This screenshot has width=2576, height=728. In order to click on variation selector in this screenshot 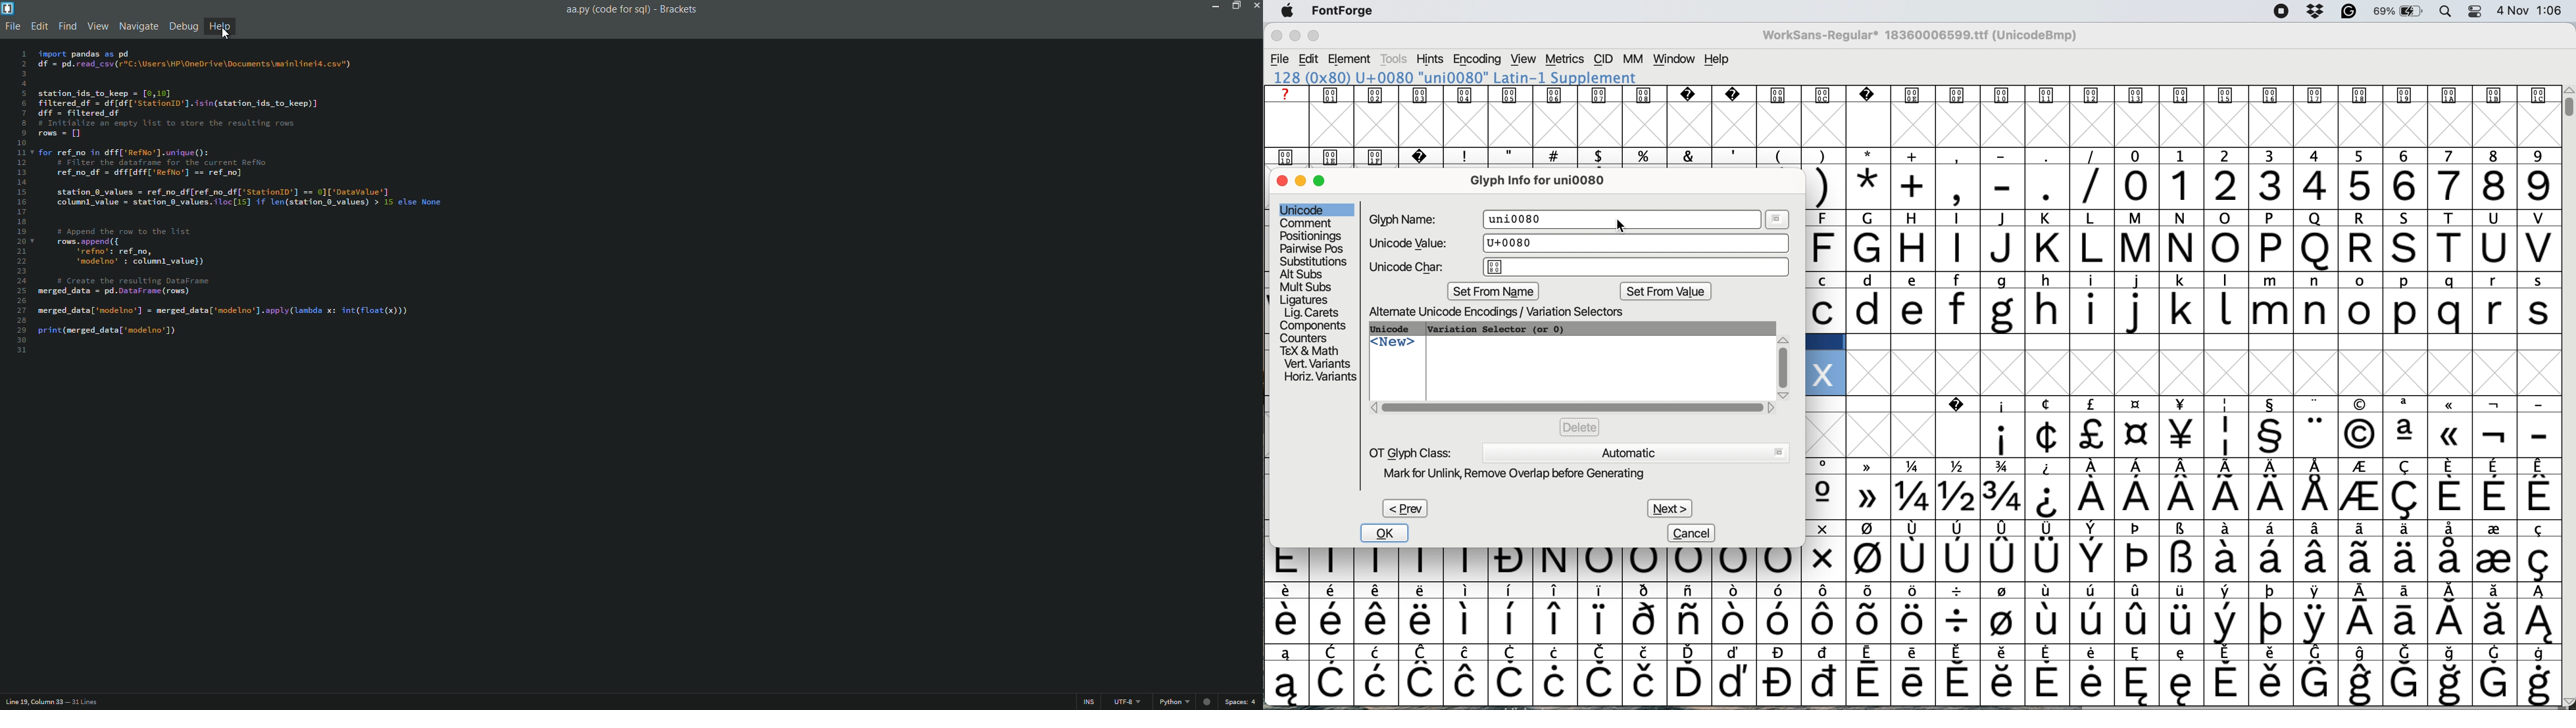, I will do `click(1497, 329)`.